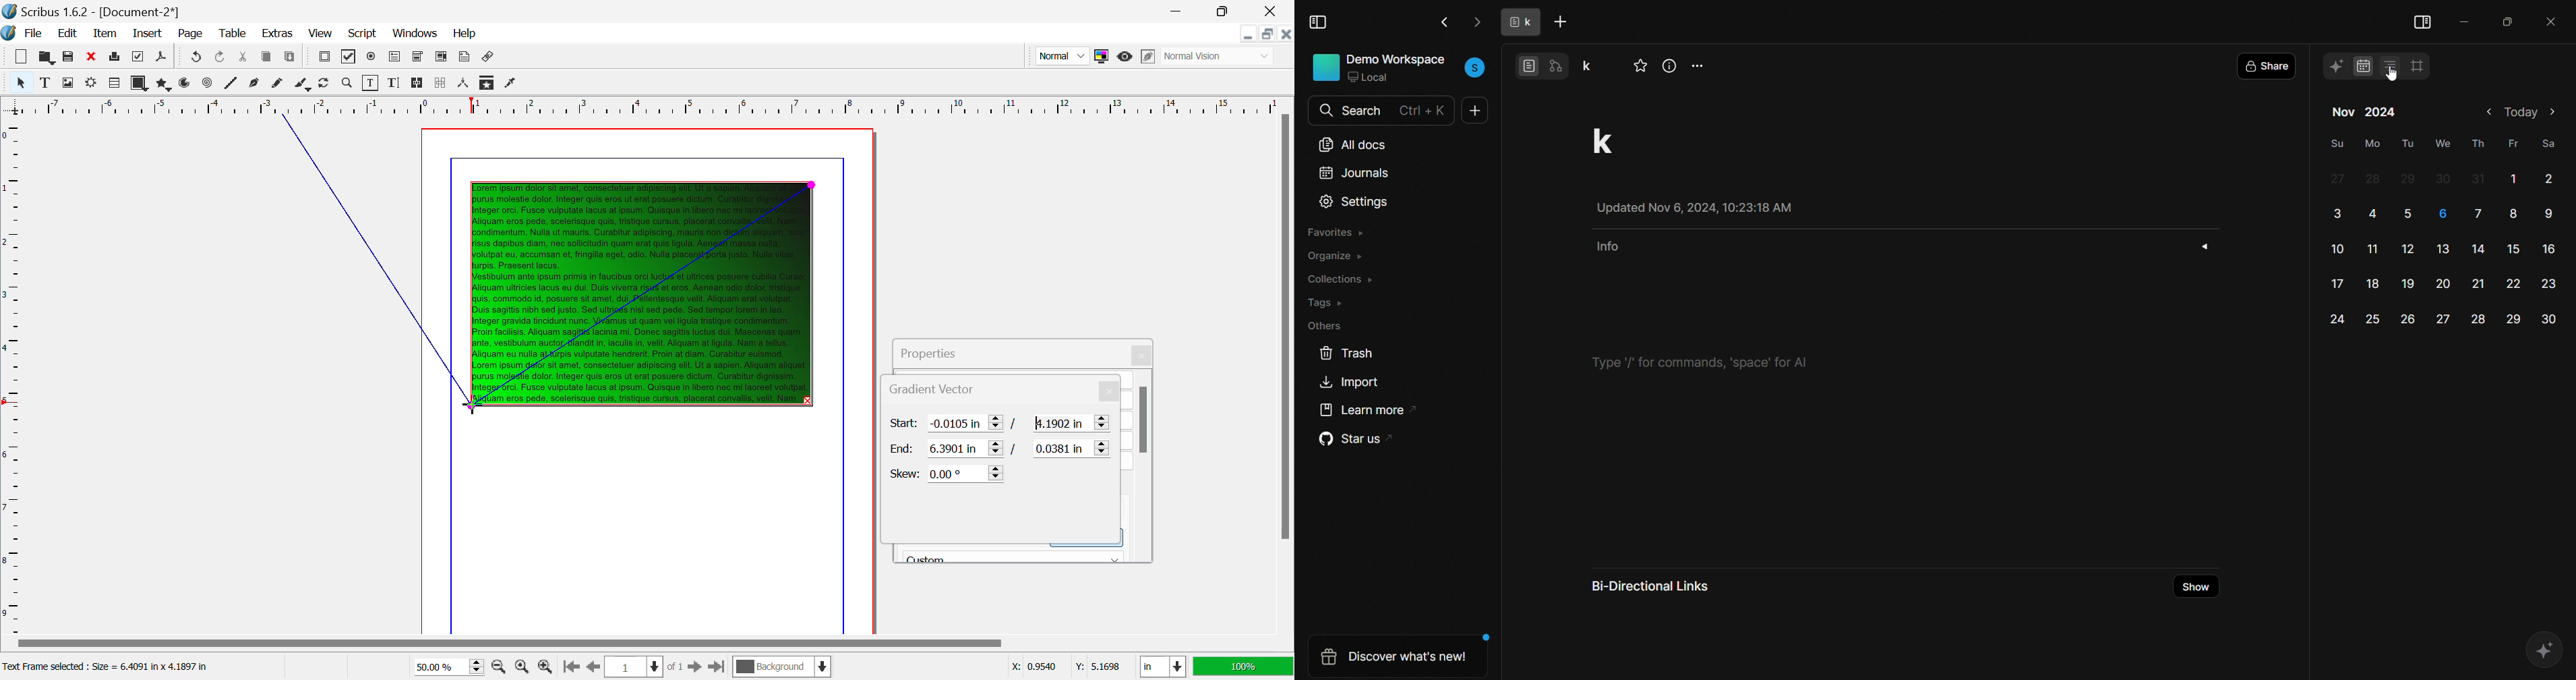 This screenshot has height=700, width=2576. I want to click on Delink Frames, so click(442, 83).